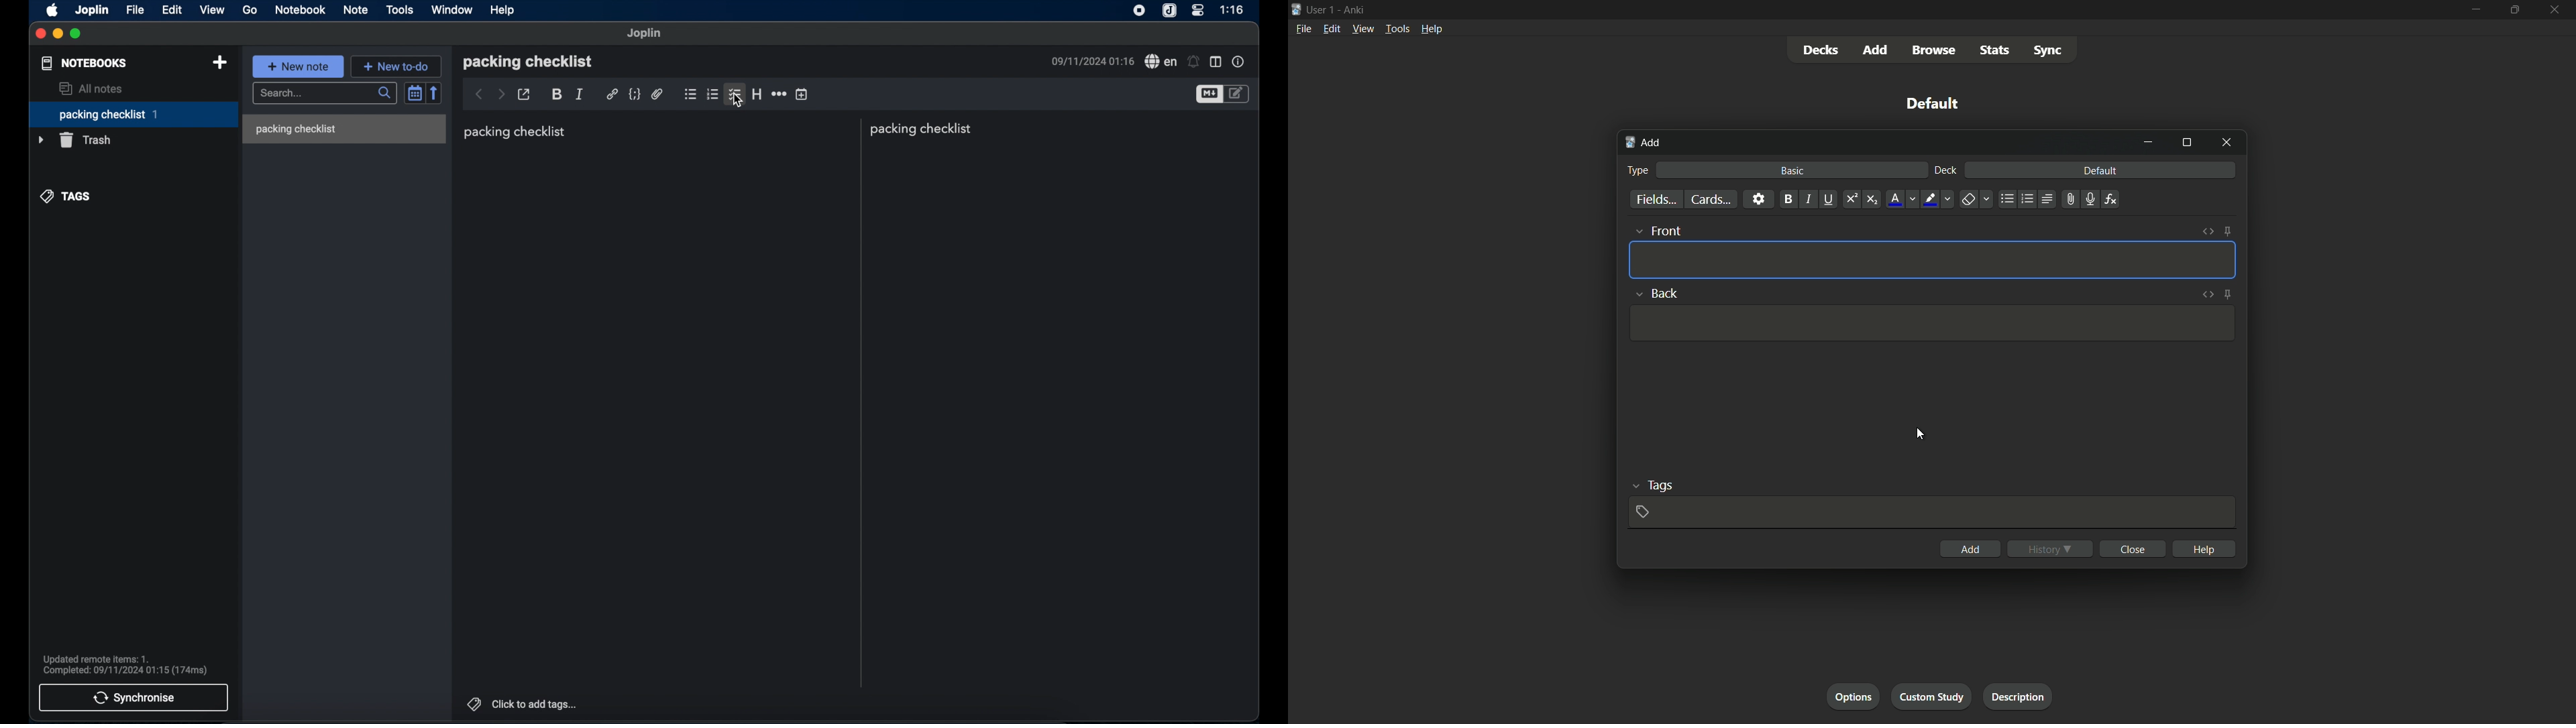 This screenshot has width=2576, height=728. What do you see at coordinates (1930, 697) in the screenshot?
I see `custom study` at bounding box center [1930, 697].